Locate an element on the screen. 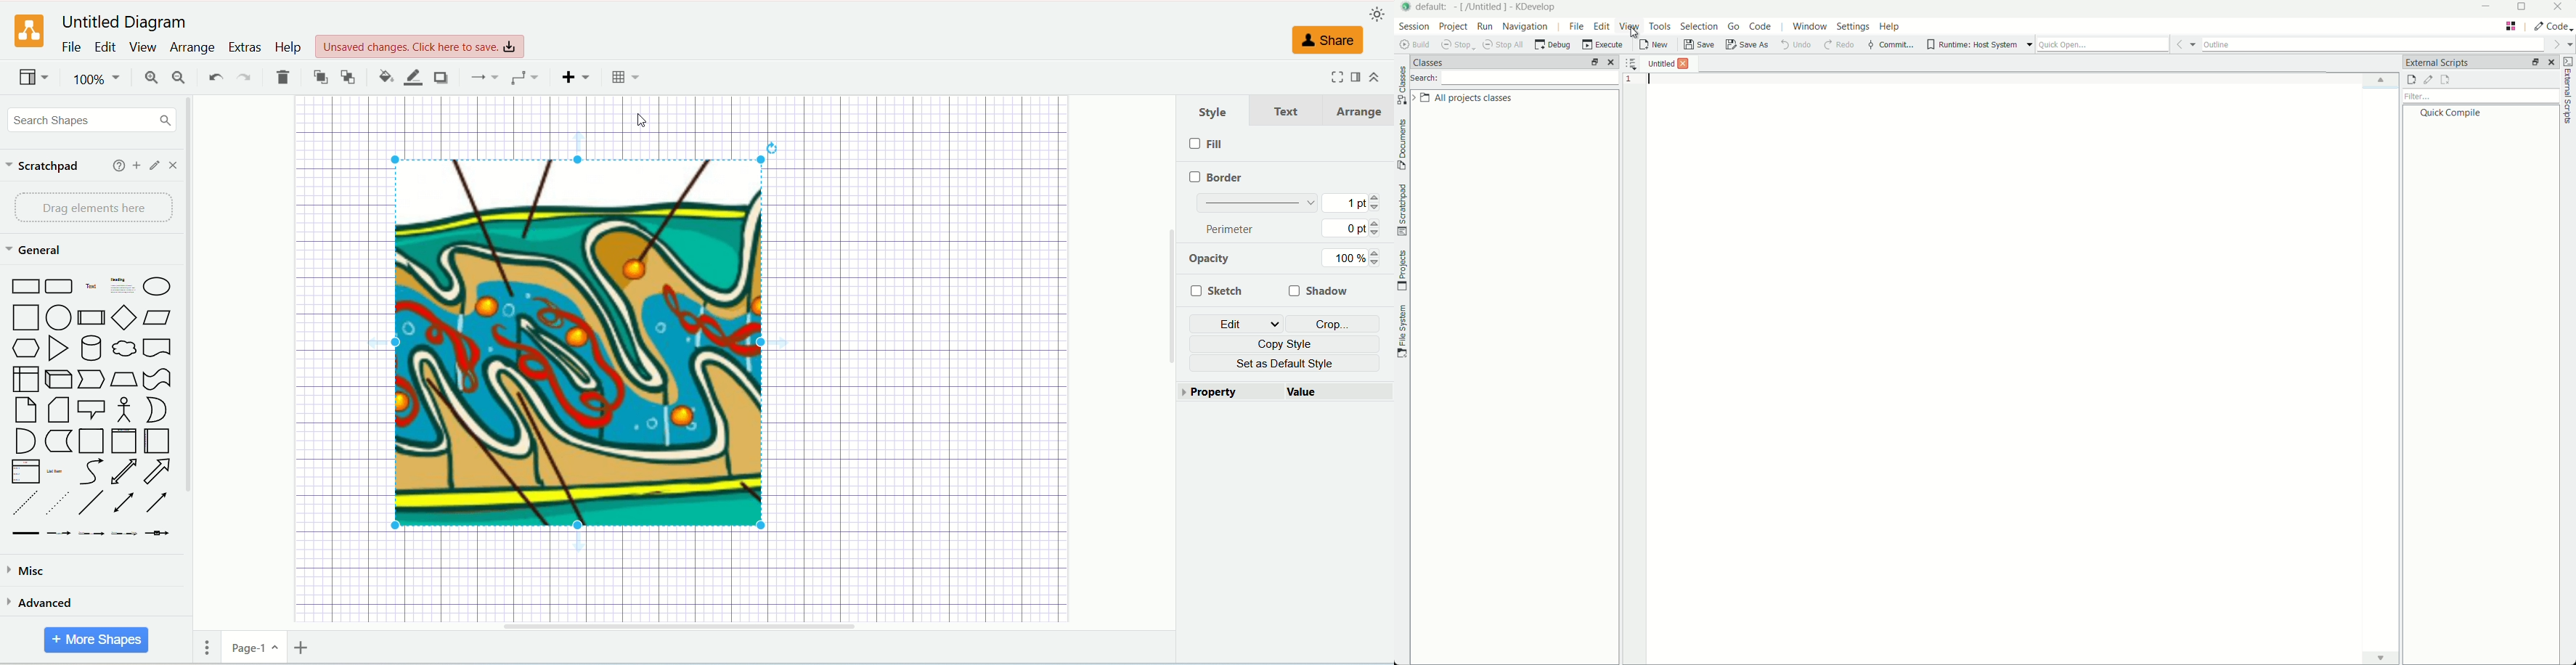 The width and height of the screenshot is (2576, 672). Document  is located at coordinates (158, 350).